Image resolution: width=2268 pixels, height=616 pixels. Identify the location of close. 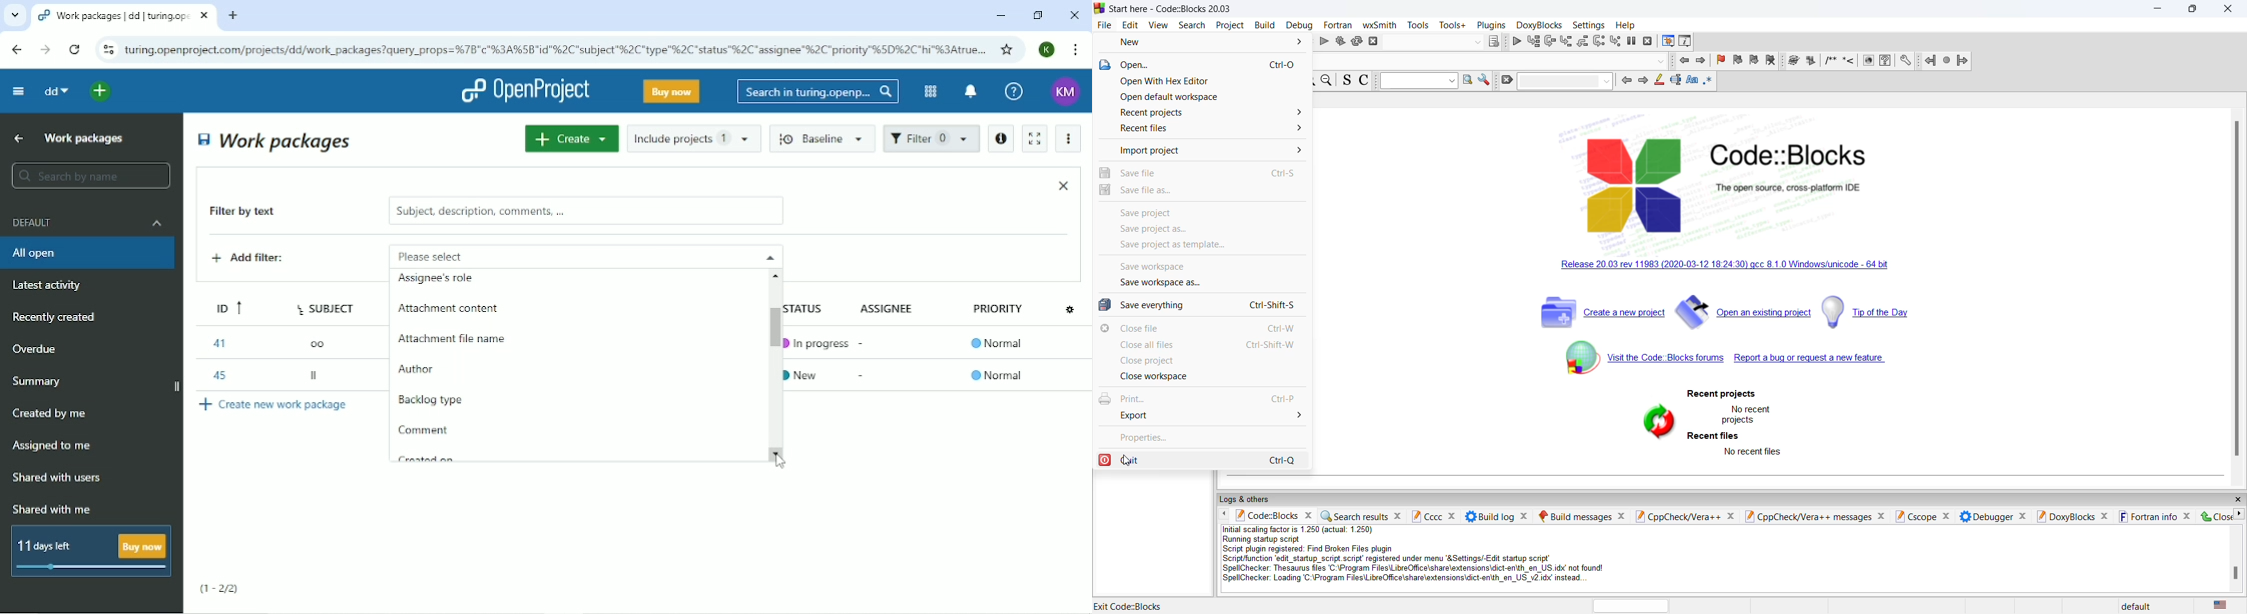
(2213, 516).